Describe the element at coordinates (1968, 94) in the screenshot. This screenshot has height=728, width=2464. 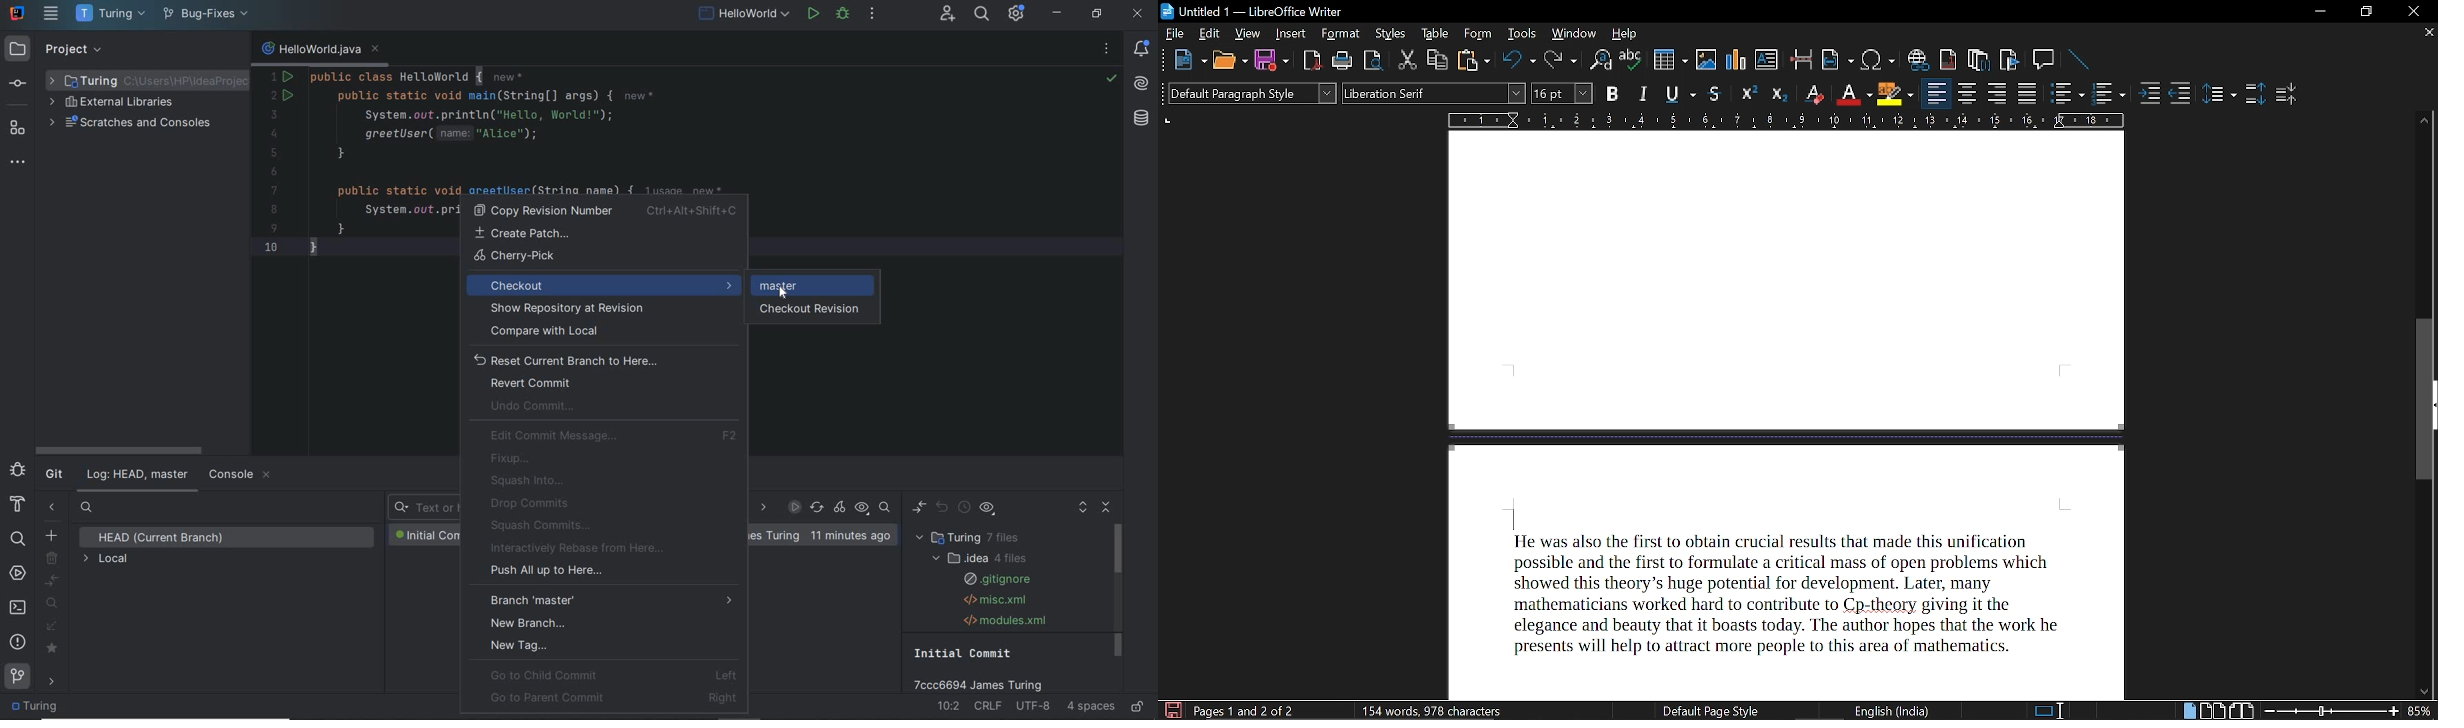
I see `Center` at that location.